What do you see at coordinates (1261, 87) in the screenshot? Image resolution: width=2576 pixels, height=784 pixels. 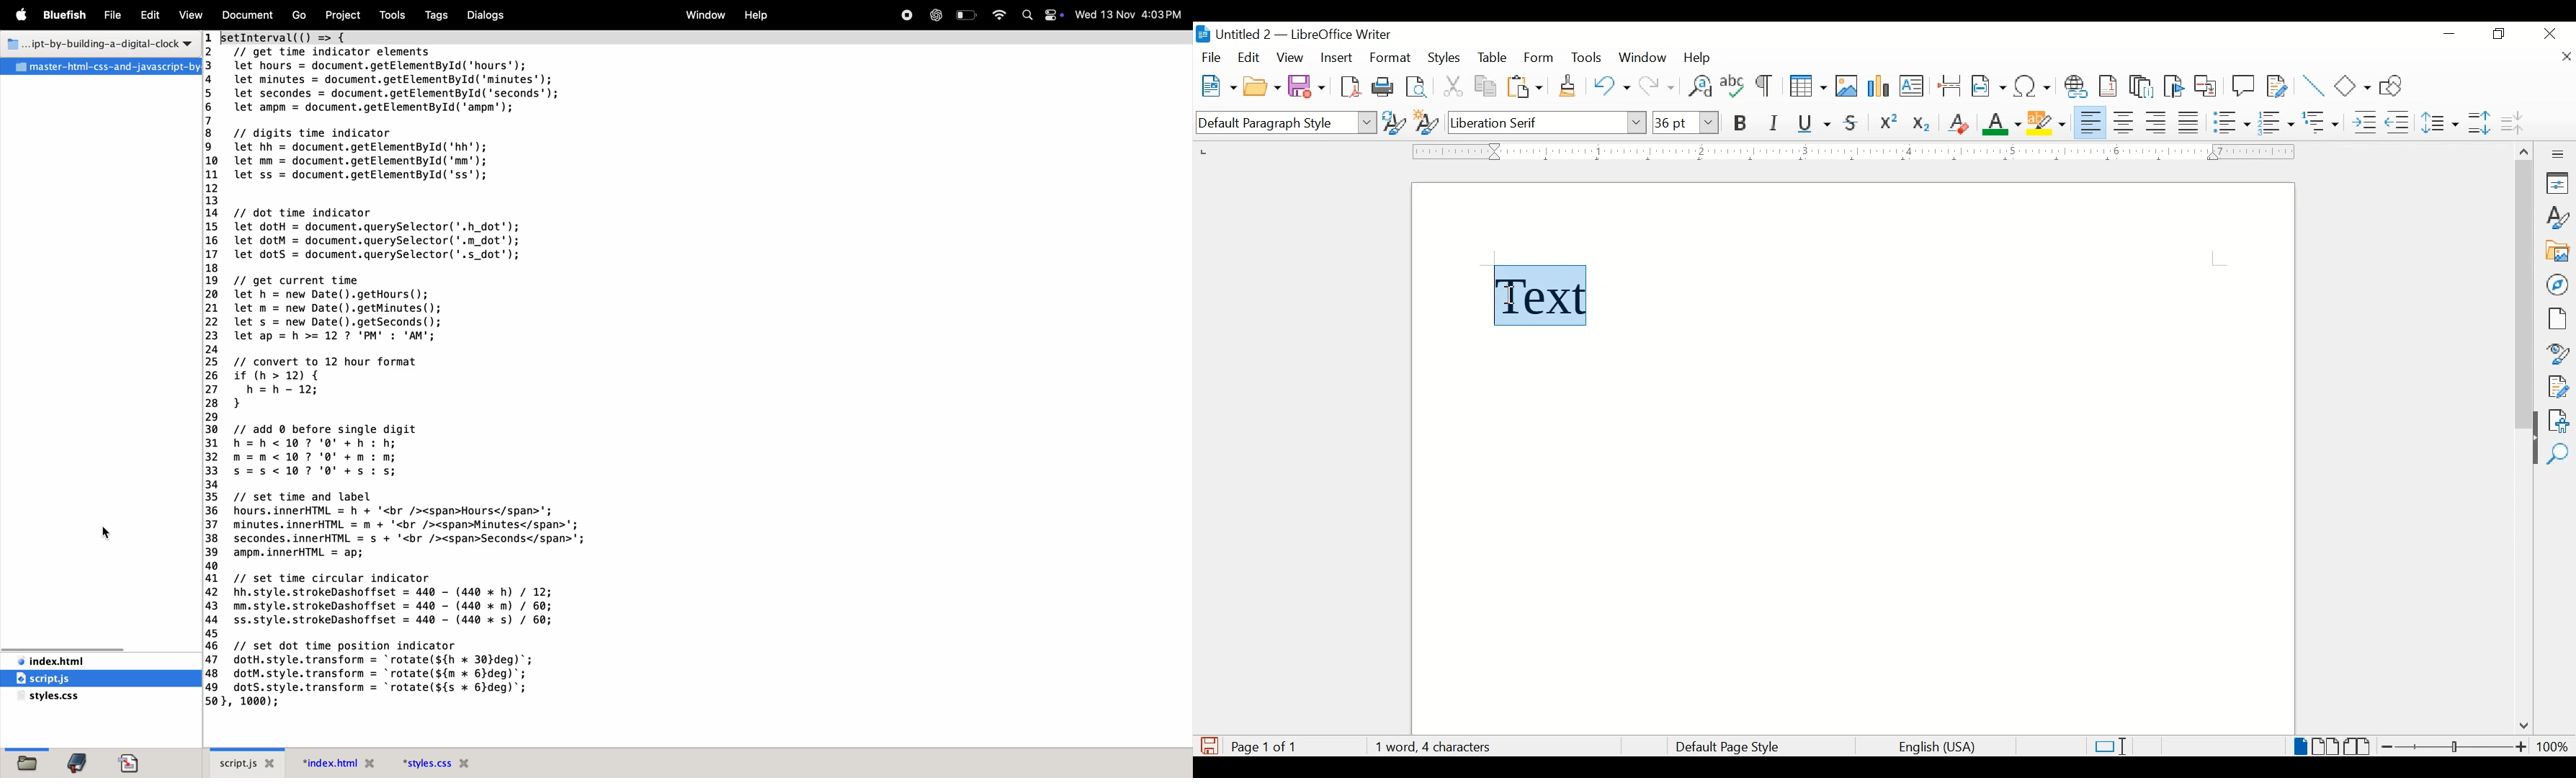 I see `open` at bounding box center [1261, 87].